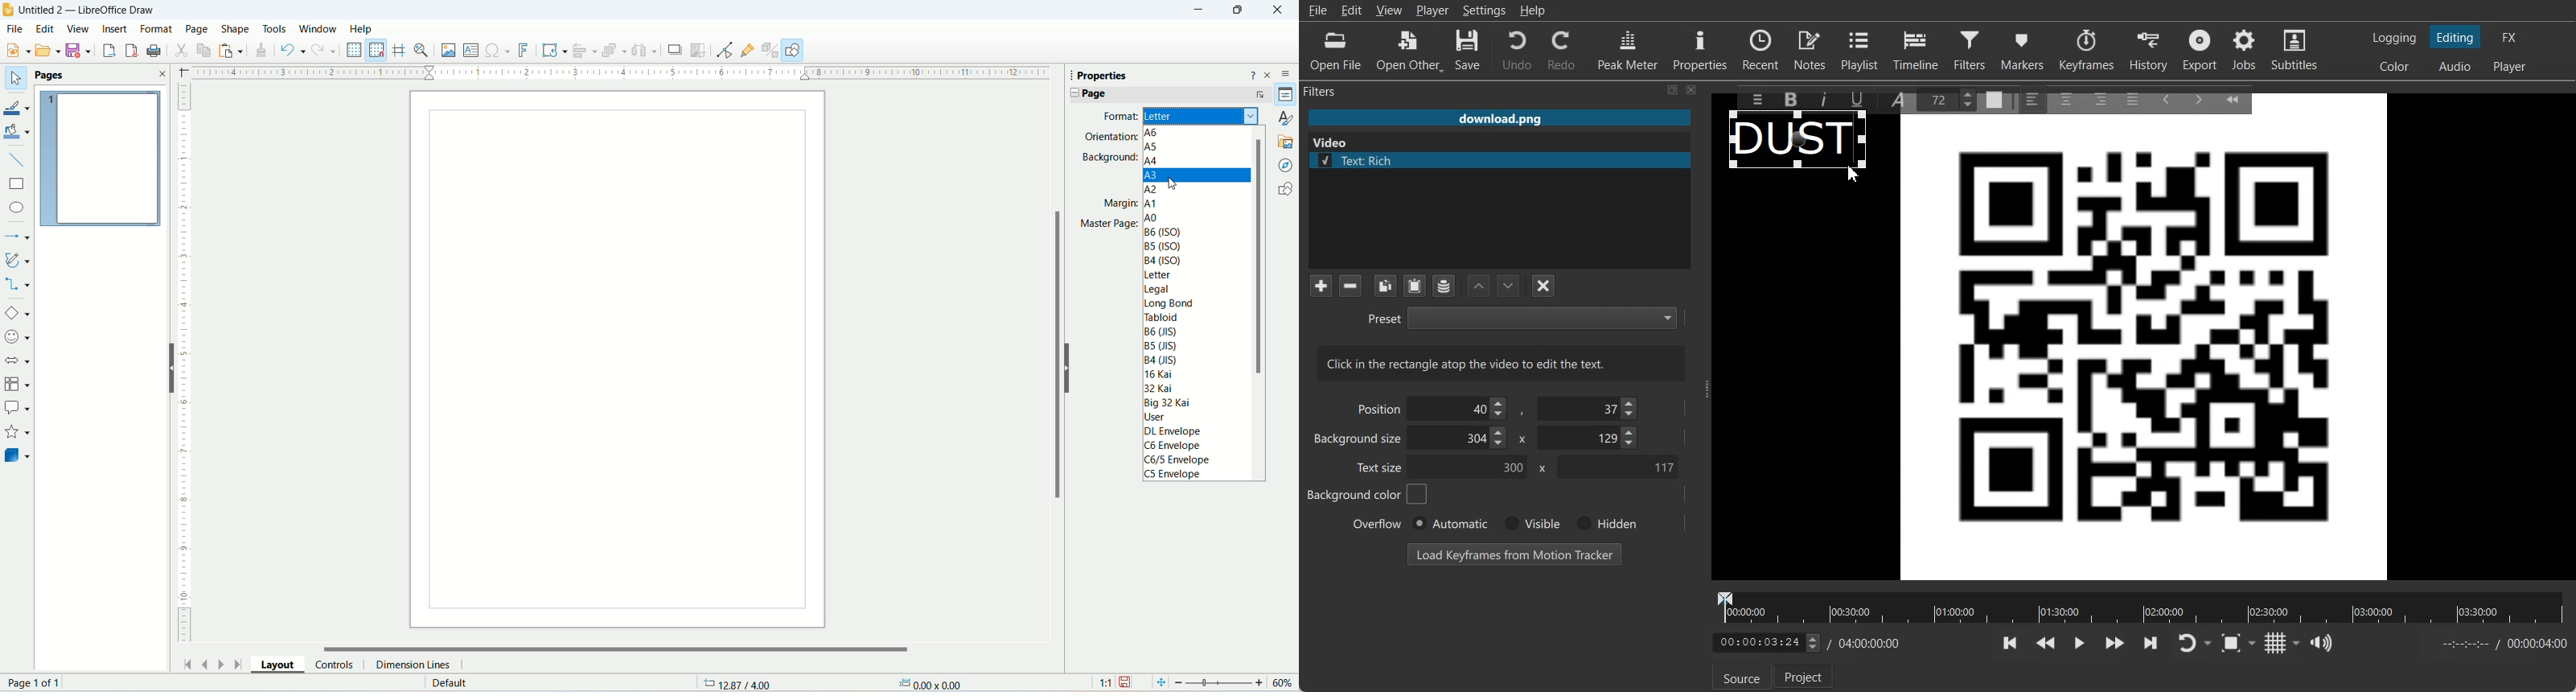 This screenshot has height=700, width=2576. I want to click on Font, so click(1901, 98).